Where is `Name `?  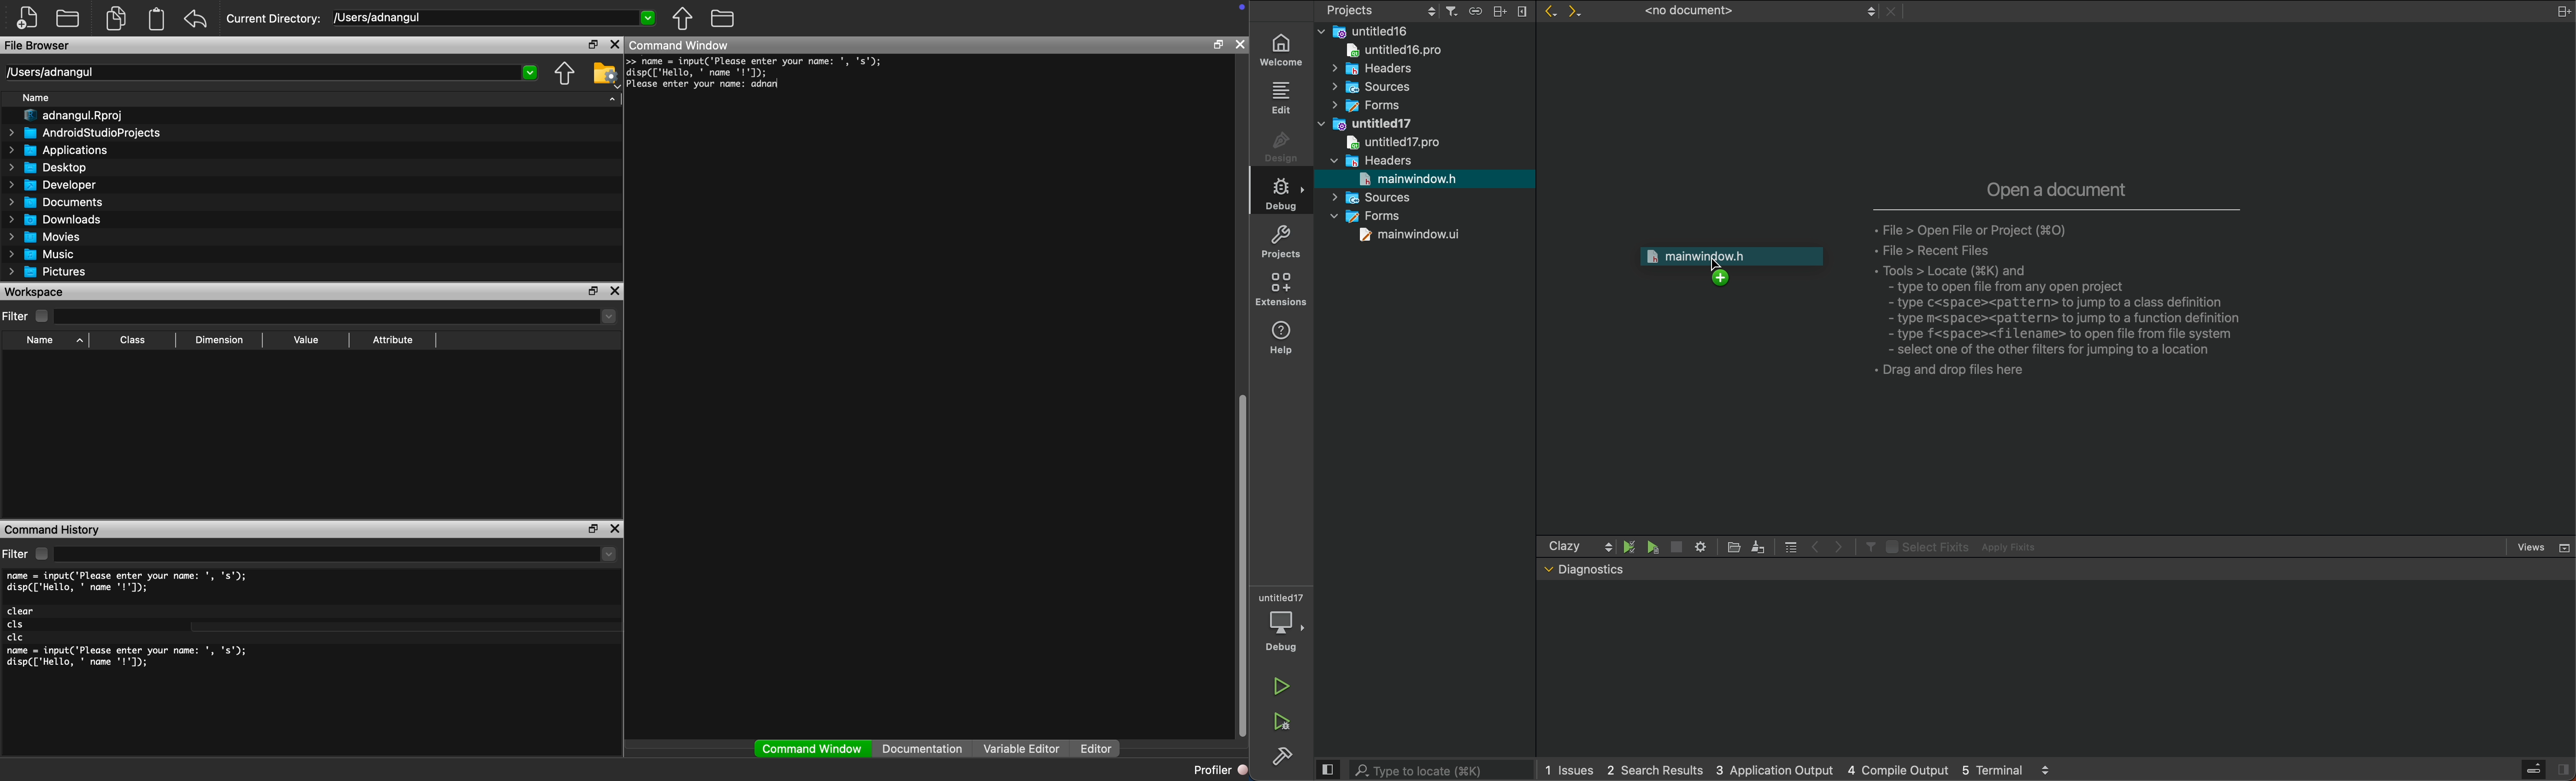
Name  is located at coordinates (52, 341).